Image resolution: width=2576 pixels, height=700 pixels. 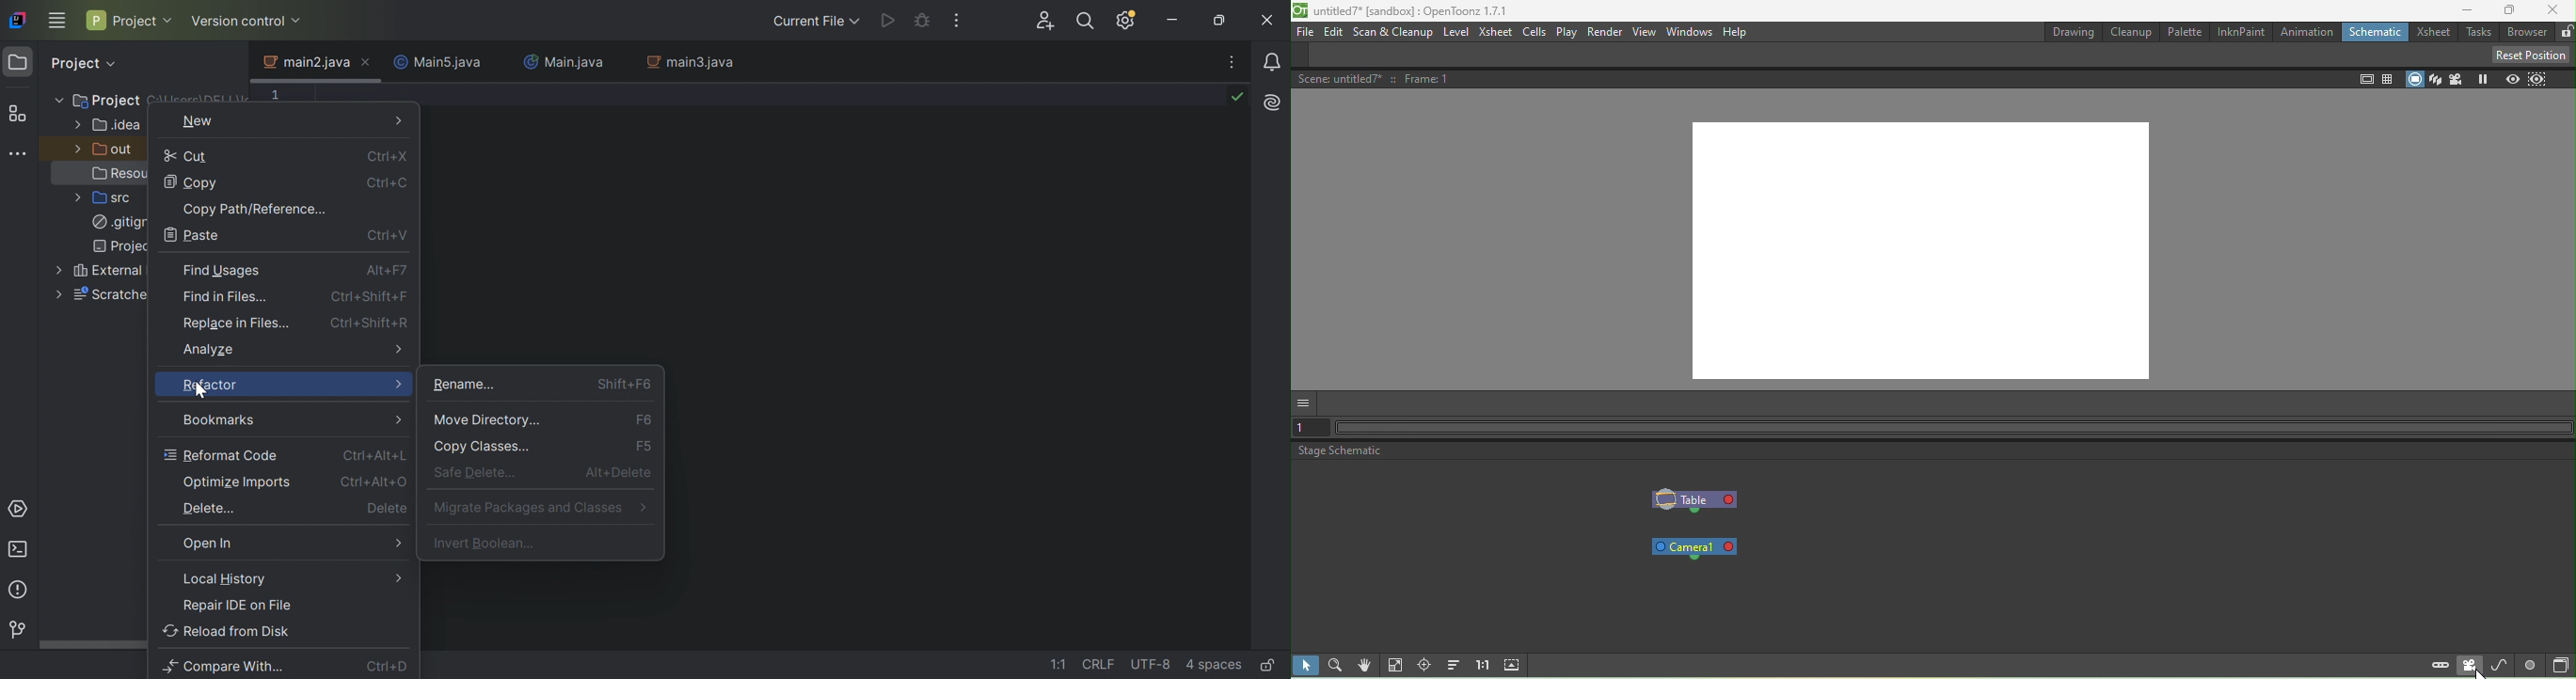 What do you see at coordinates (2469, 667) in the screenshot?
I see `New camera` at bounding box center [2469, 667].